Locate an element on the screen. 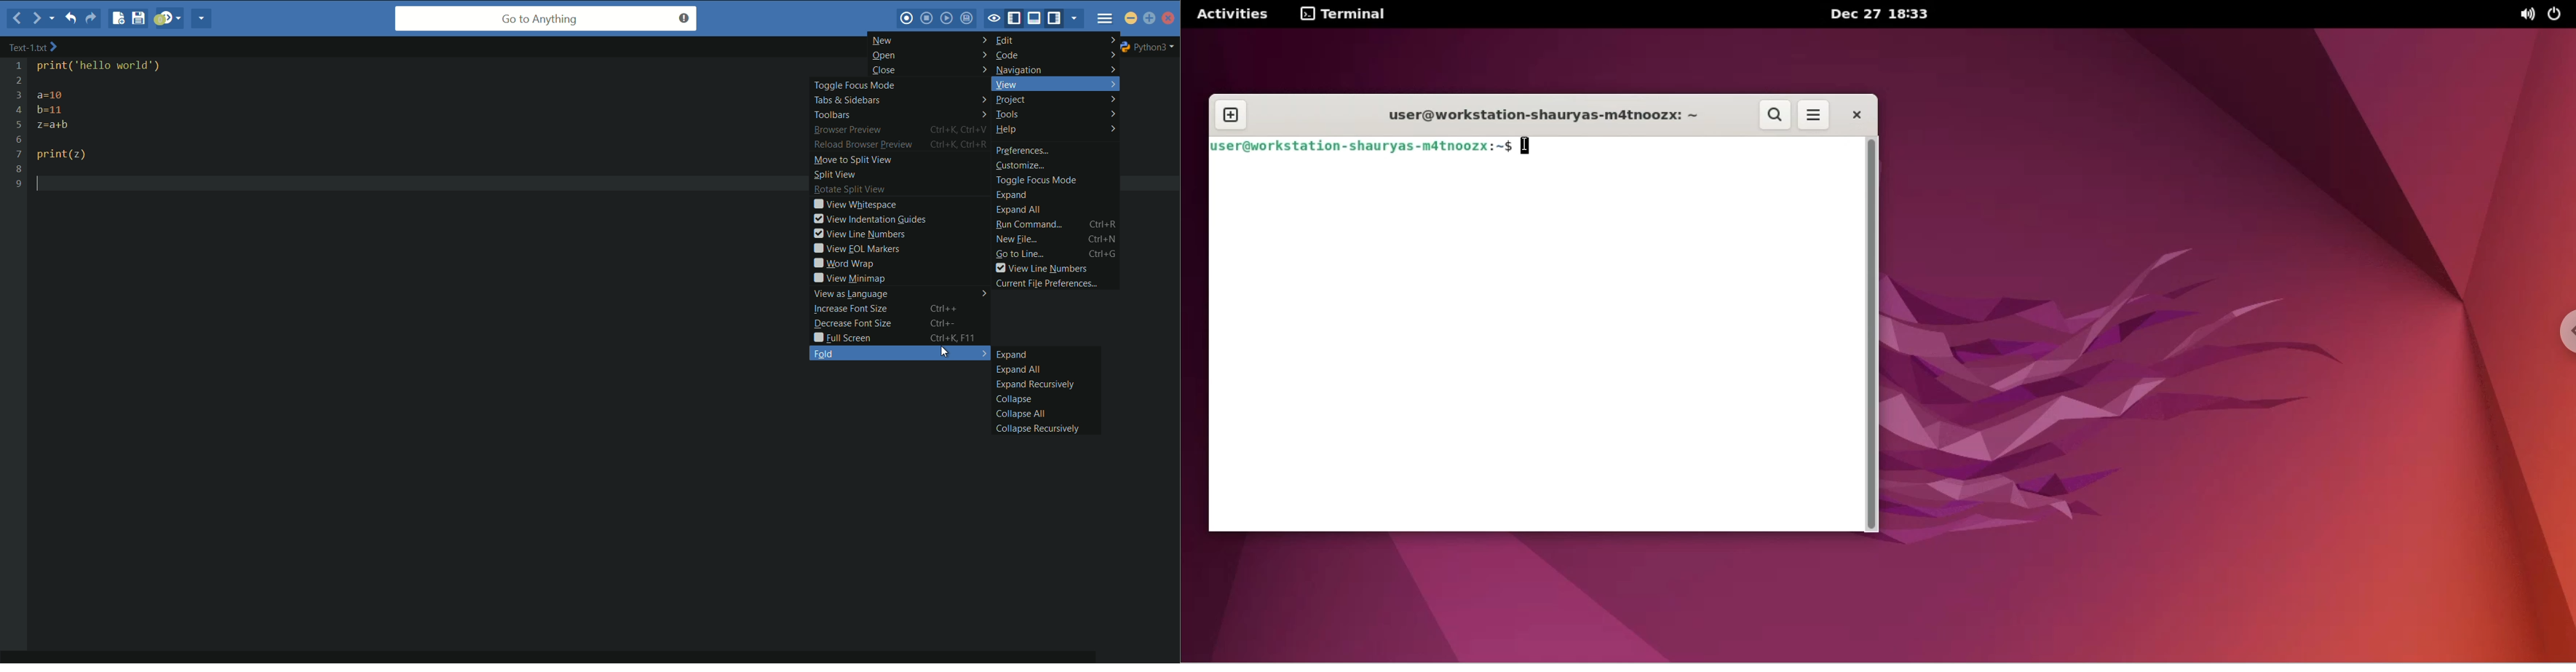 The height and width of the screenshot is (672, 2576). new file is located at coordinates (1017, 240).